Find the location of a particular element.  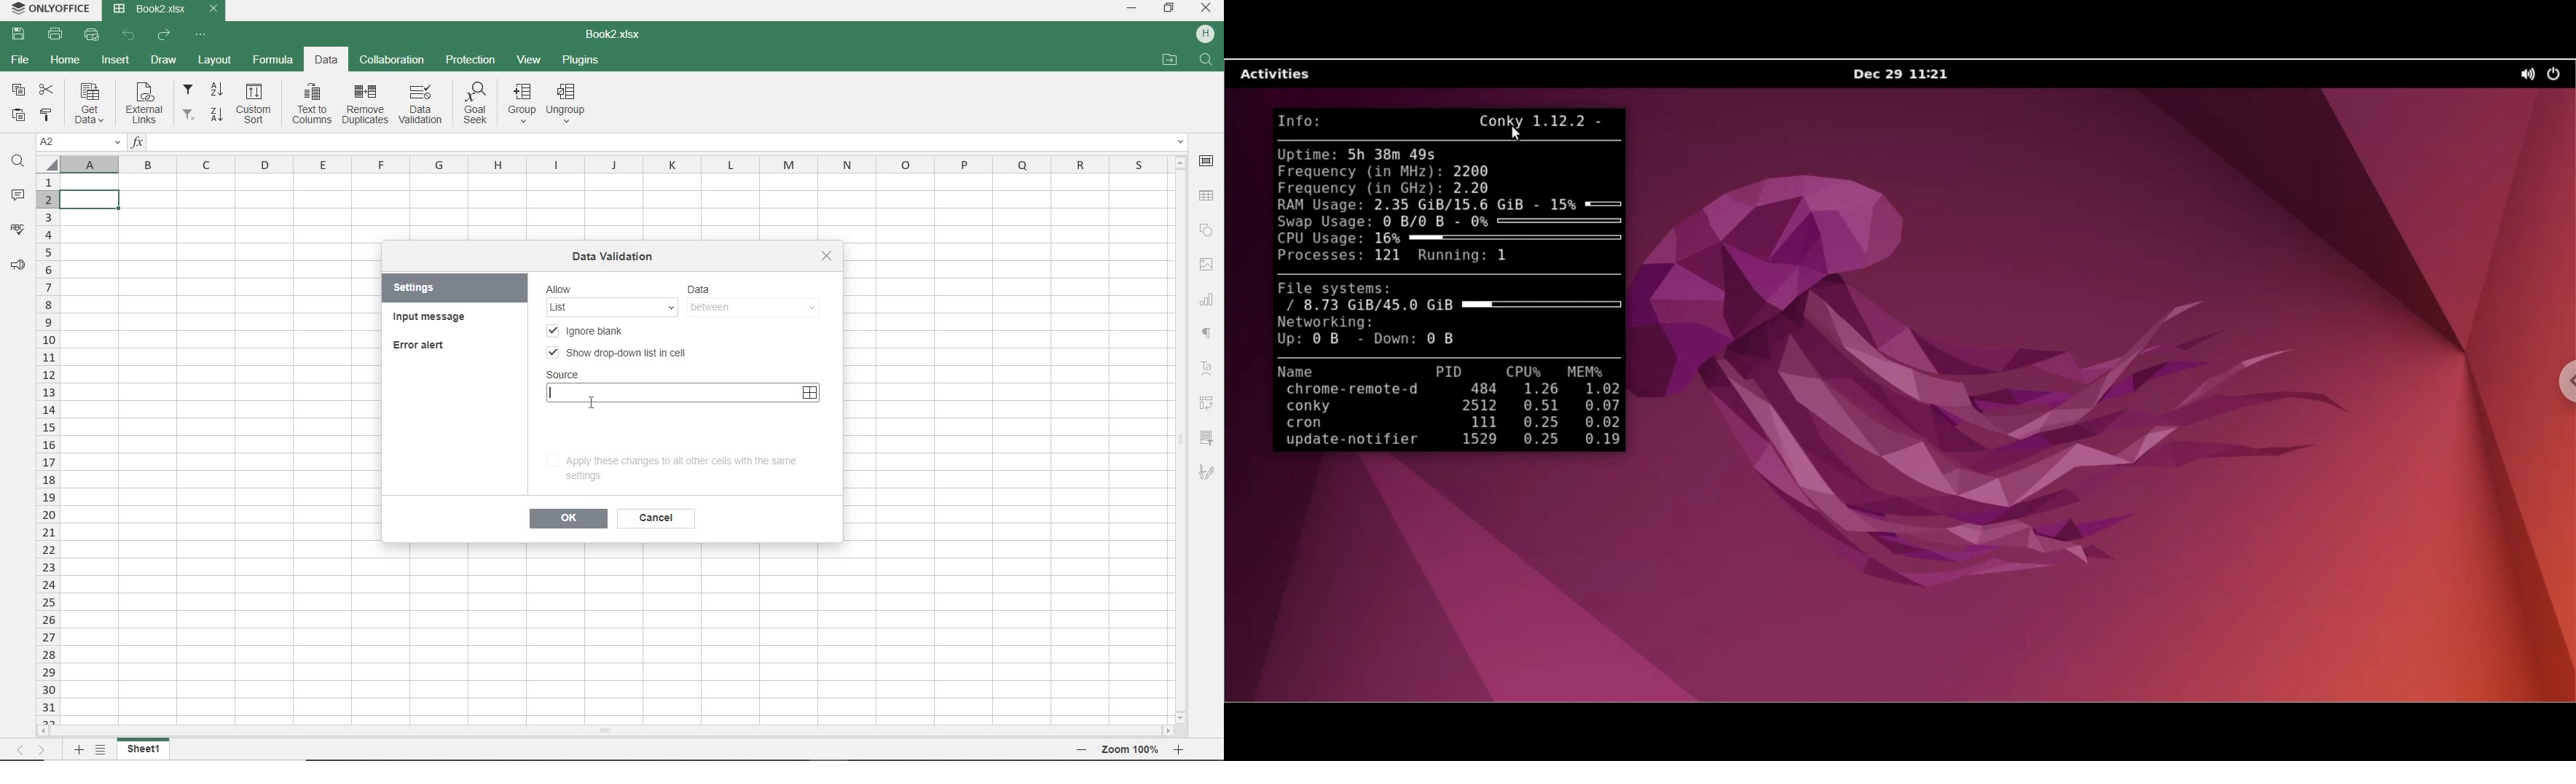

SLICER is located at coordinates (1206, 439).